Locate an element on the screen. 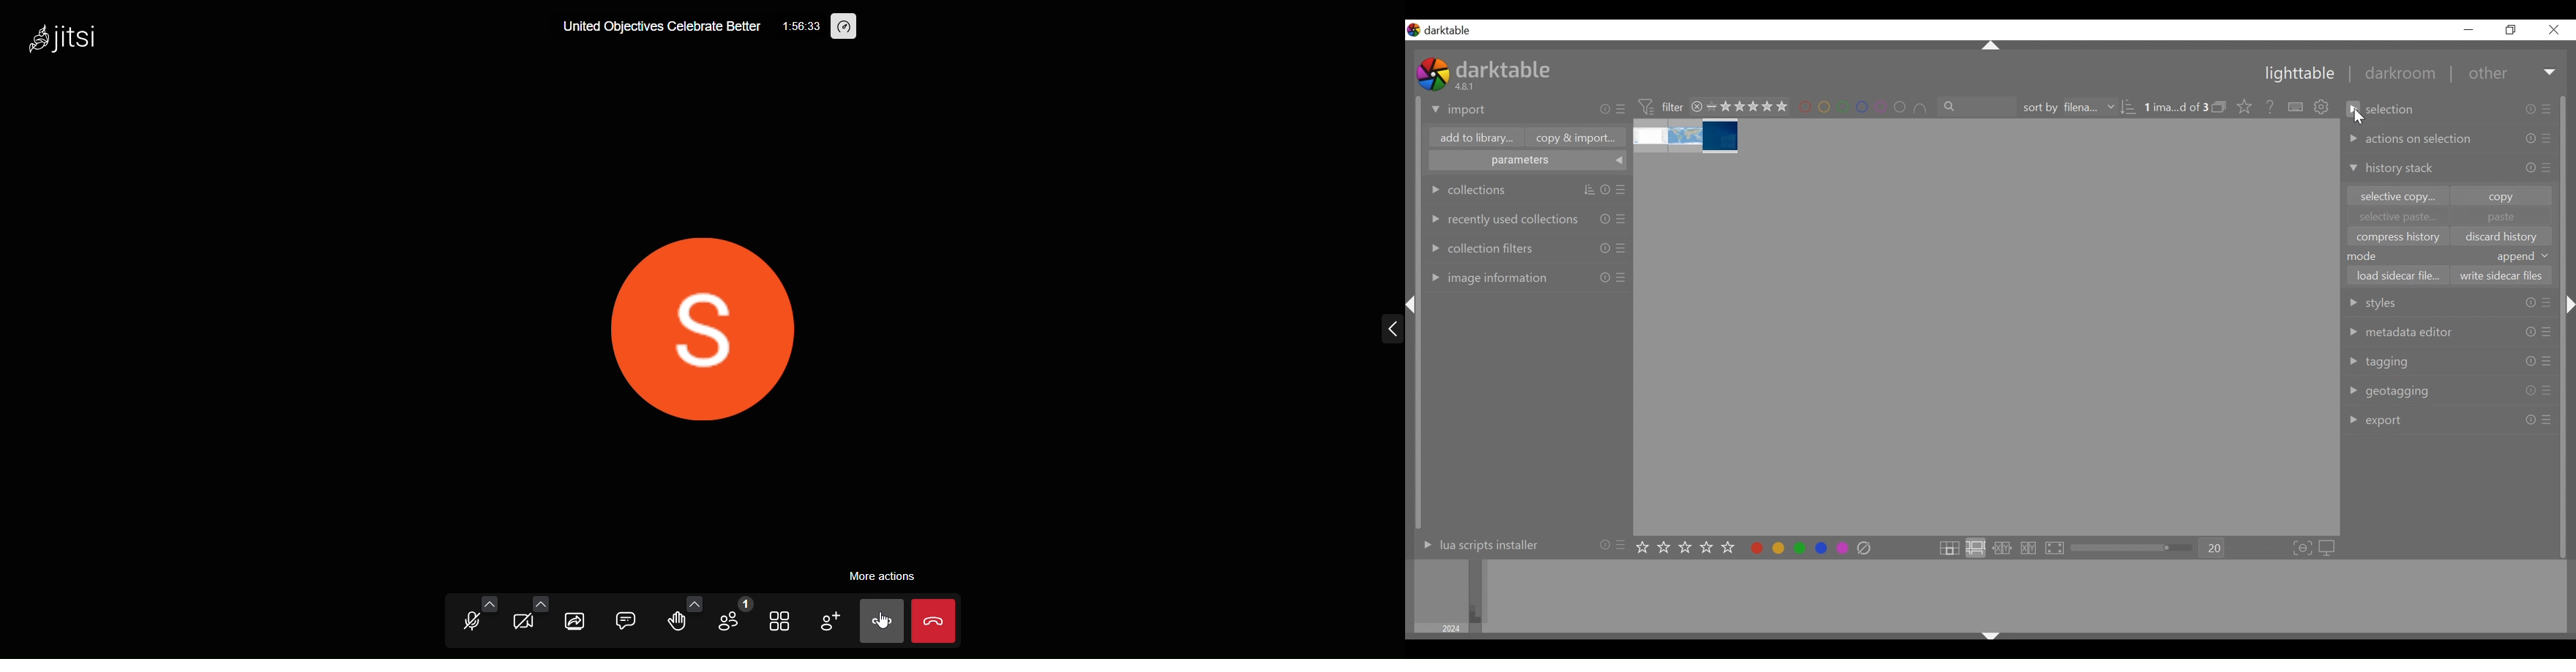 This screenshot has width=2576, height=672. presets is located at coordinates (1622, 248).